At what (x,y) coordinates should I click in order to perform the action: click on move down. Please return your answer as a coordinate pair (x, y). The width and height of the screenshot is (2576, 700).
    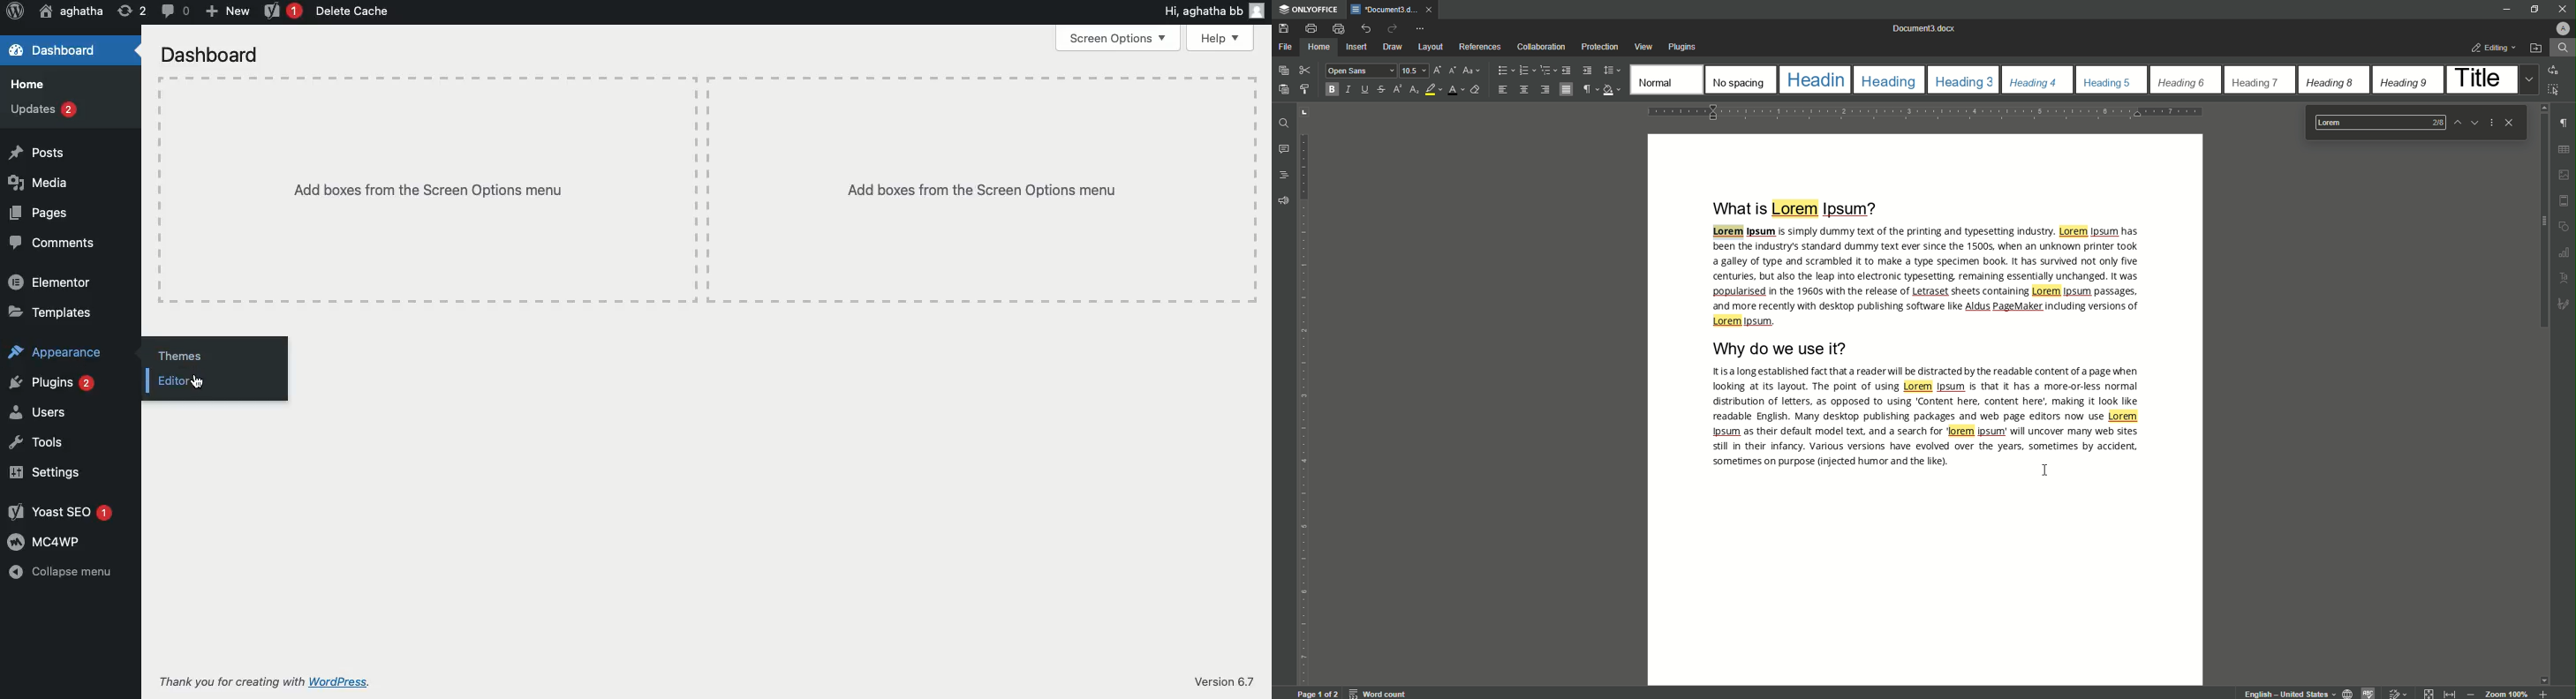
    Looking at the image, I should click on (2546, 677).